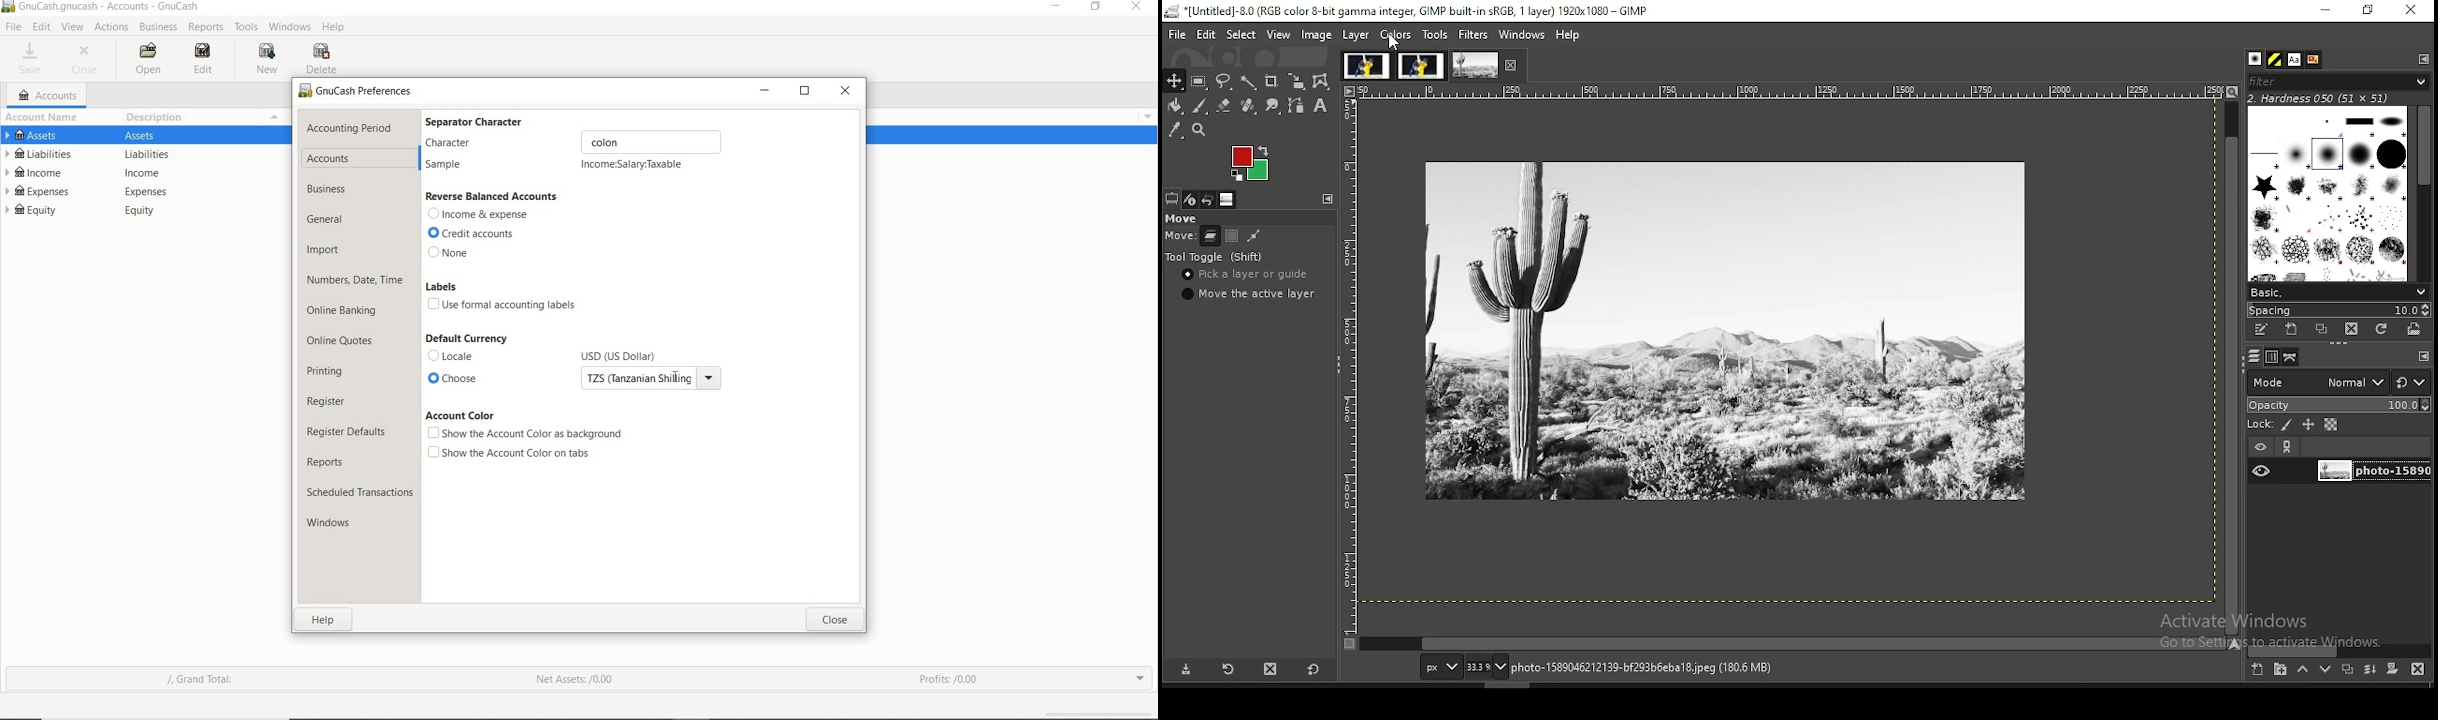  What do you see at coordinates (35, 173) in the screenshot?
I see `INCOME` at bounding box center [35, 173].